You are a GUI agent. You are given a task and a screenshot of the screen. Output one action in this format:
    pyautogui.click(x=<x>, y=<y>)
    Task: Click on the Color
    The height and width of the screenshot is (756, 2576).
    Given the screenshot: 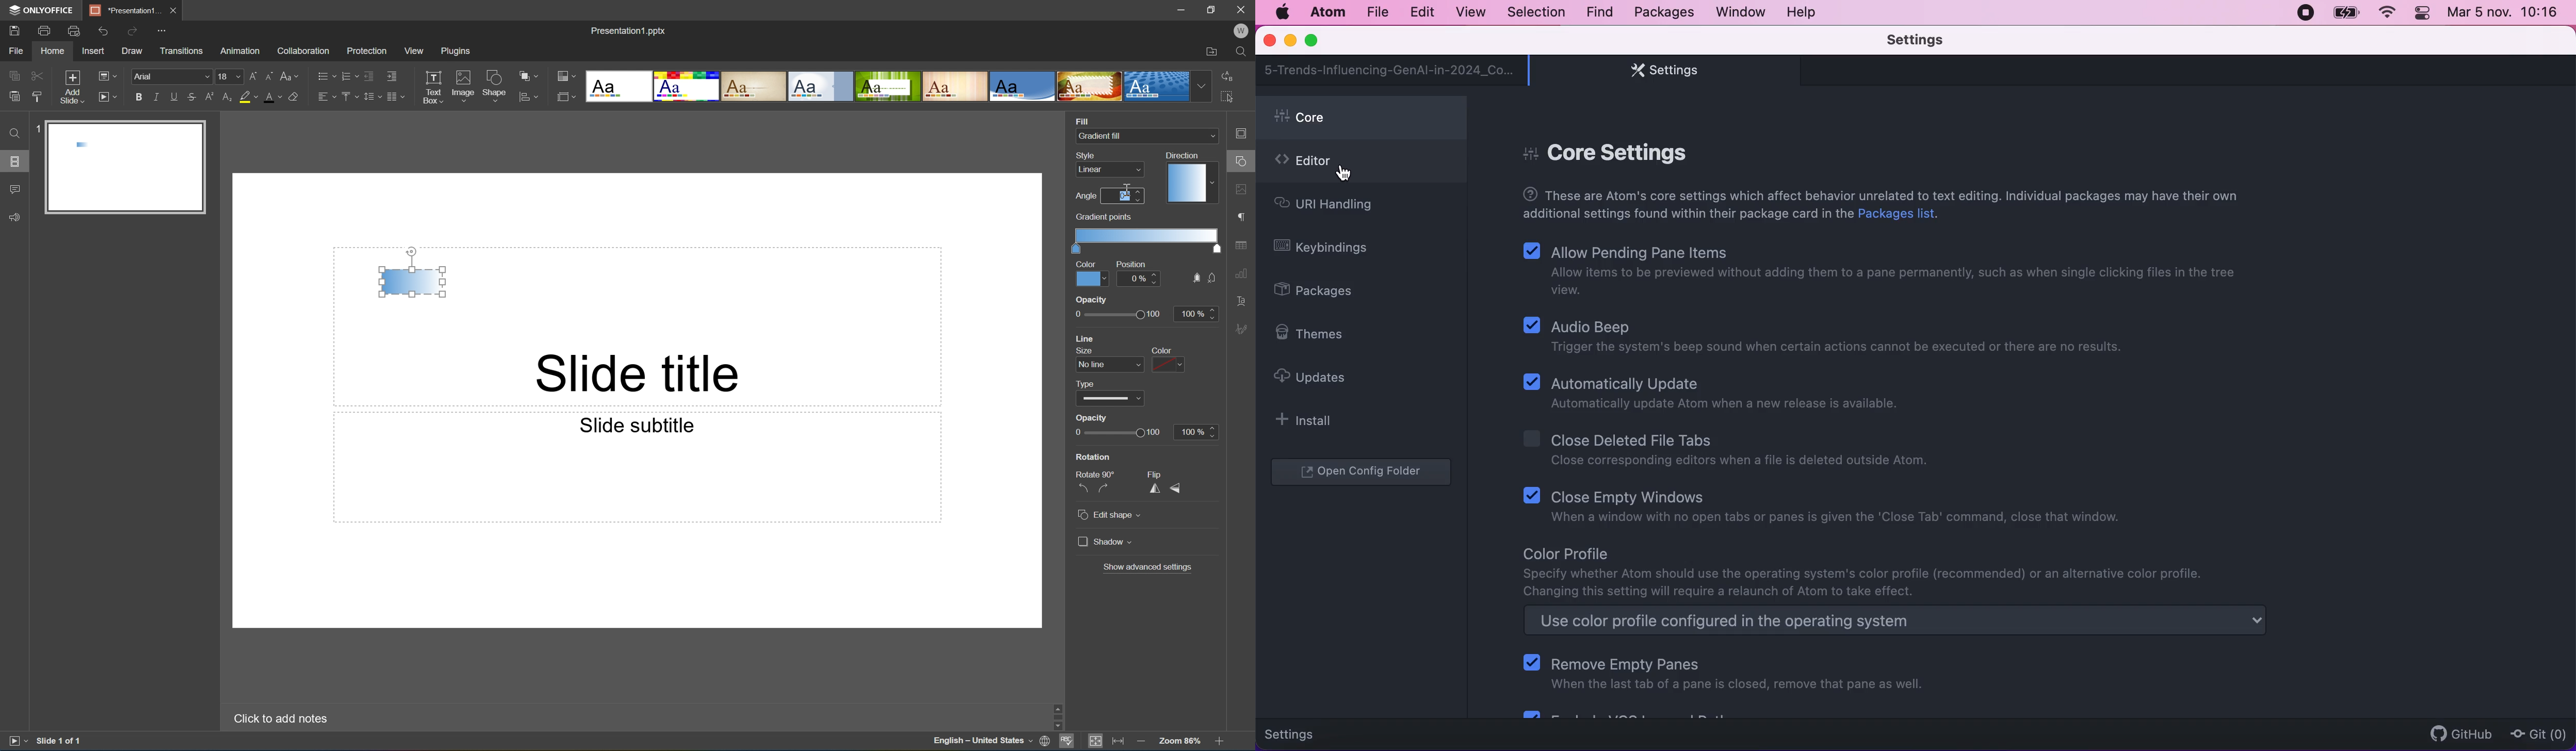 What is the action you would take?
    pyautogui.click(x=1087, y=263)
    